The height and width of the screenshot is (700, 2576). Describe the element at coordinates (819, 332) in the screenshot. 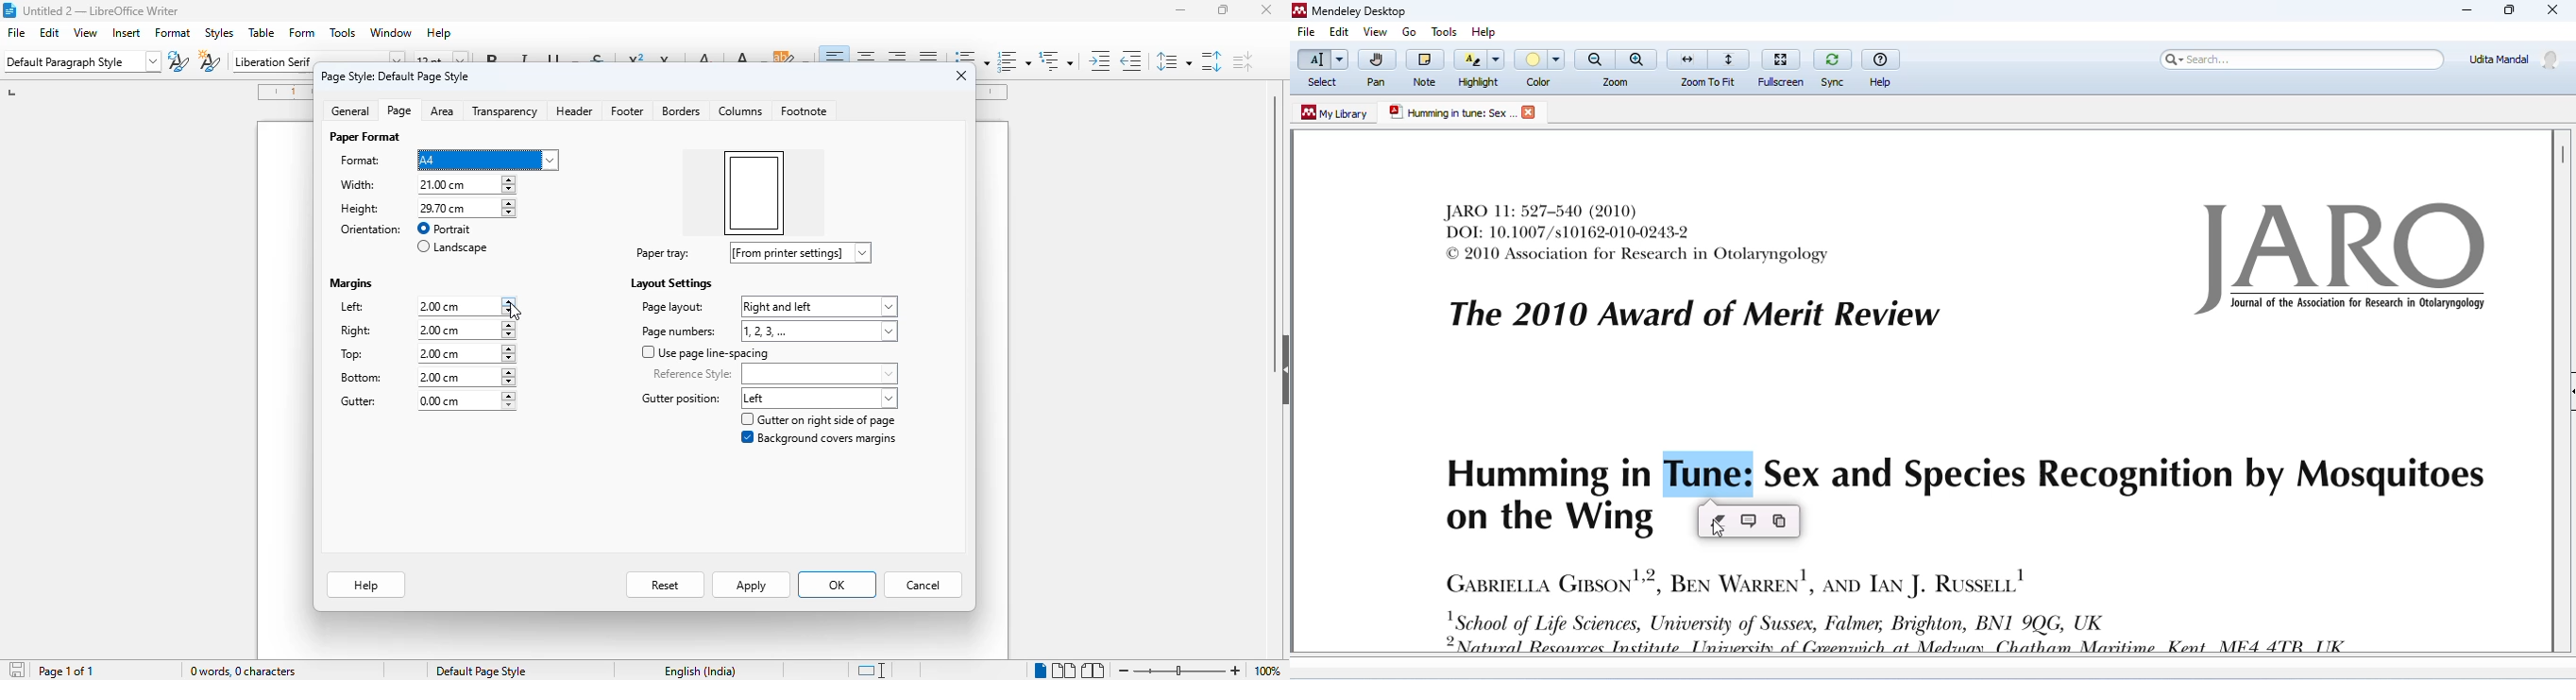

I see `page numbers options` at that location.